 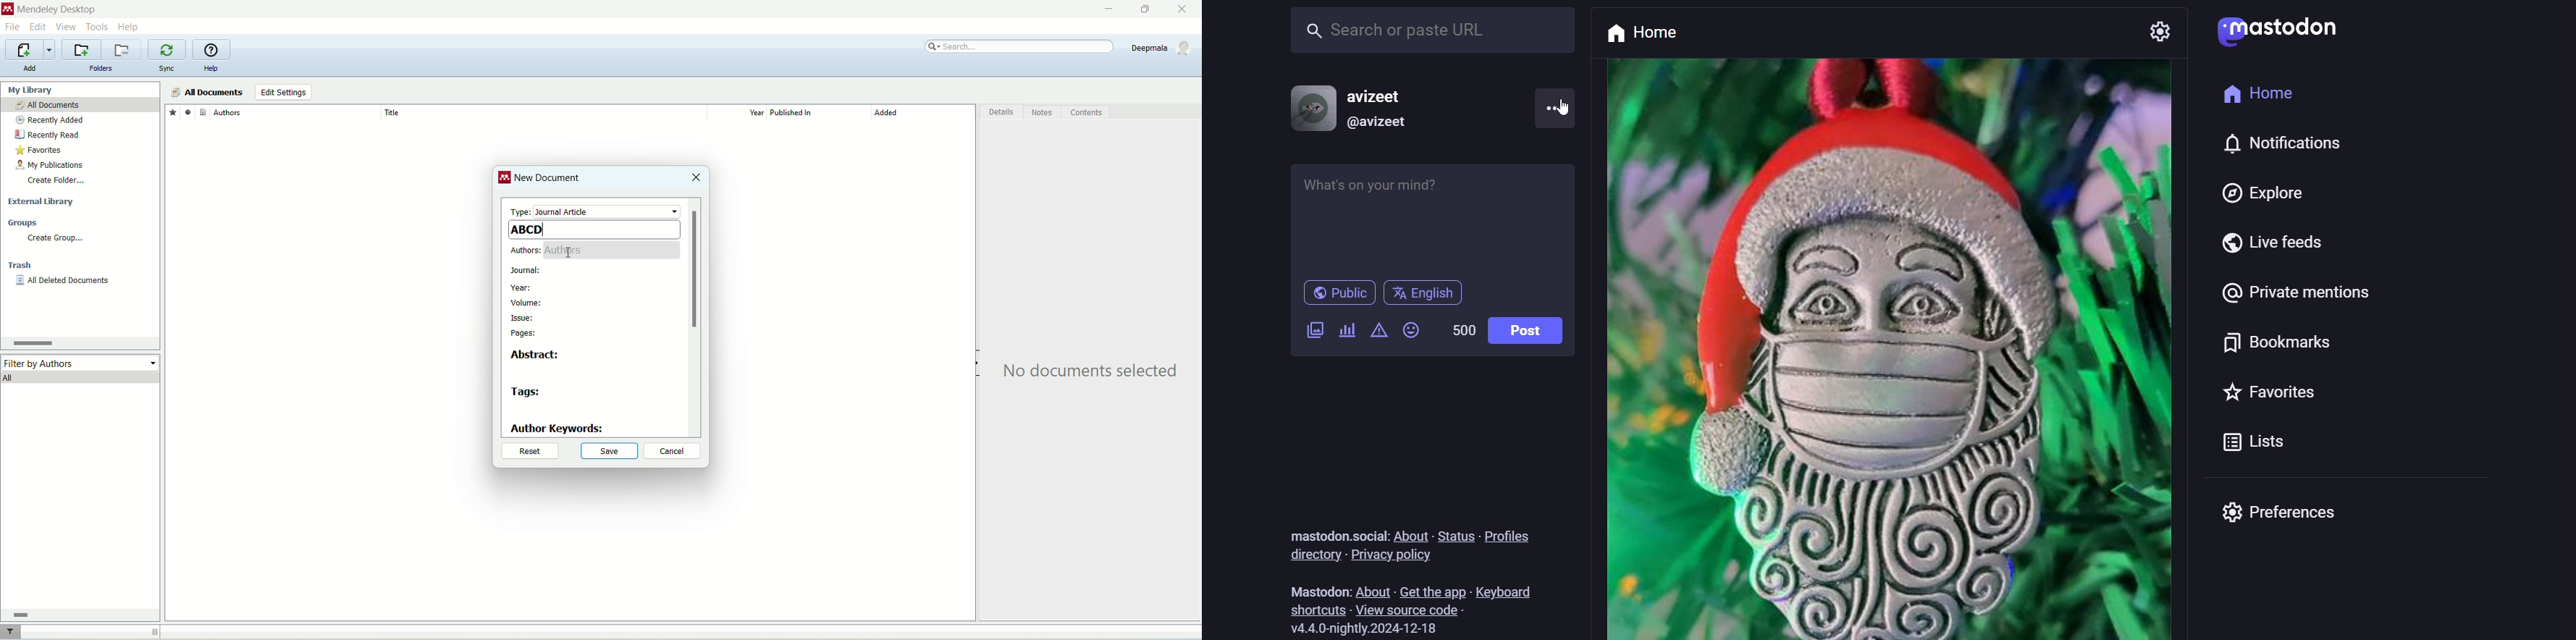 I want to click on recently read, so click(x=47, y=135).